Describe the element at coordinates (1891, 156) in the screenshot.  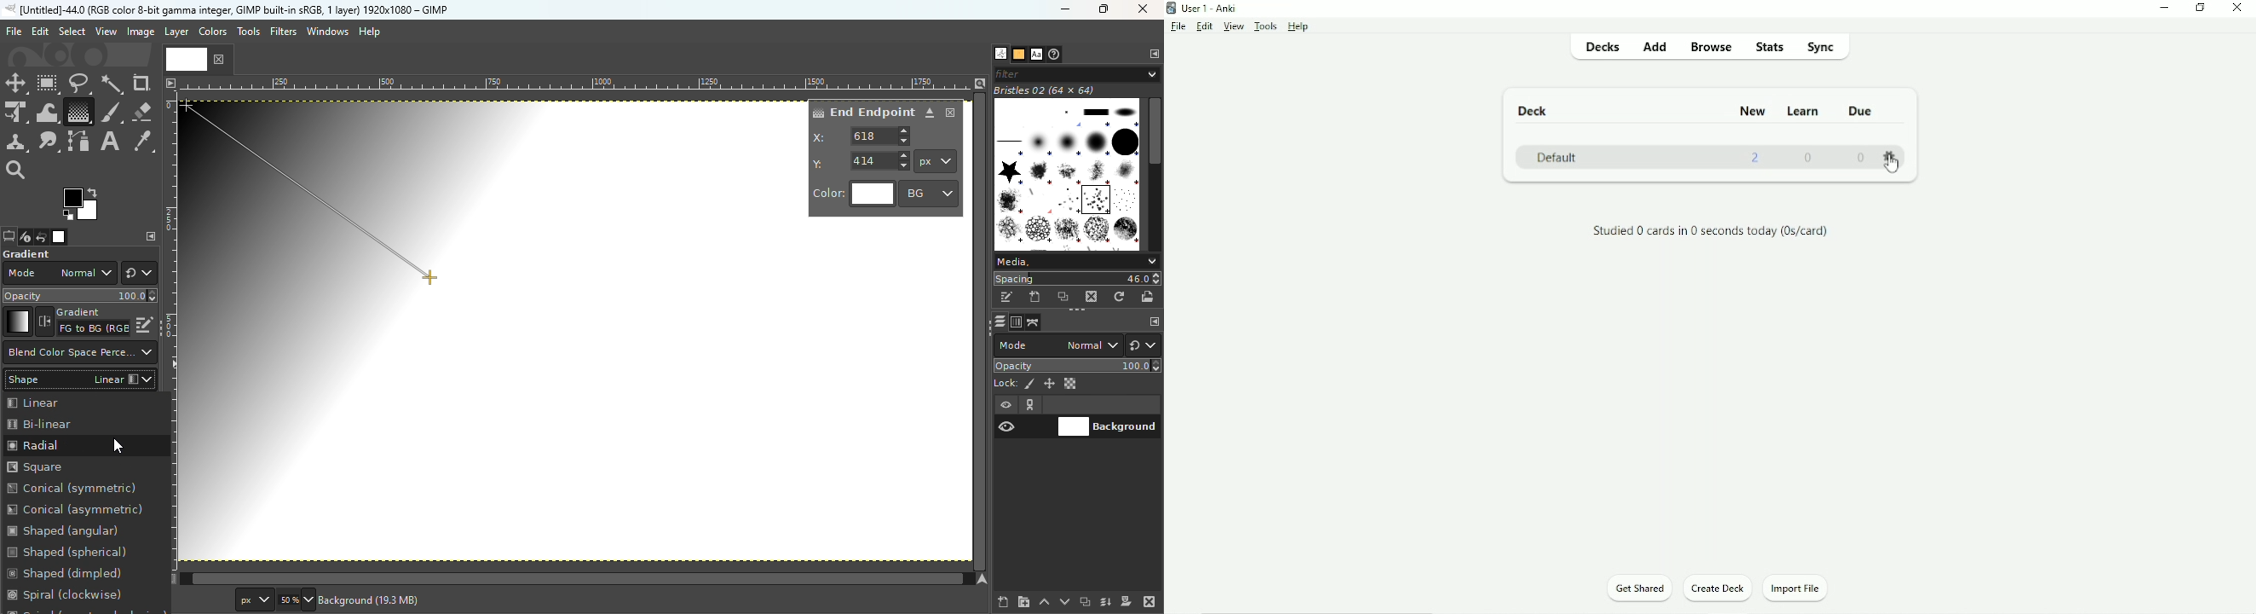
I see `Settings` at that location.